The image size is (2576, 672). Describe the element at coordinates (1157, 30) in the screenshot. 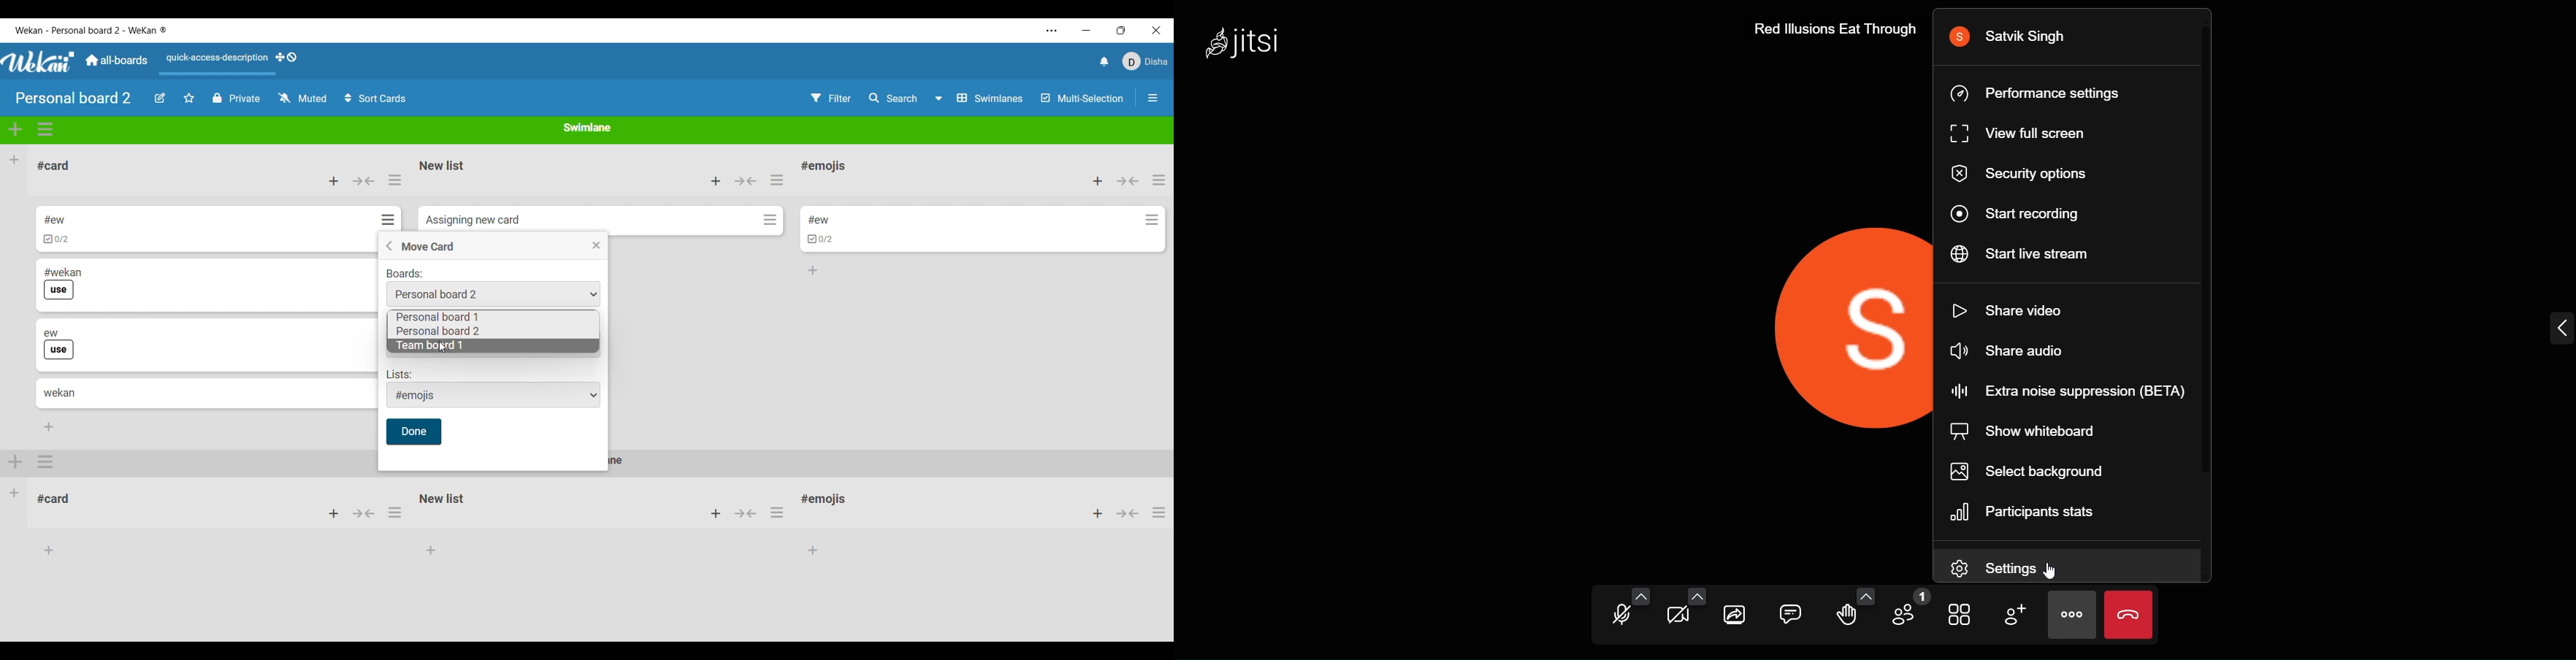

I see `Close interface` at that location.